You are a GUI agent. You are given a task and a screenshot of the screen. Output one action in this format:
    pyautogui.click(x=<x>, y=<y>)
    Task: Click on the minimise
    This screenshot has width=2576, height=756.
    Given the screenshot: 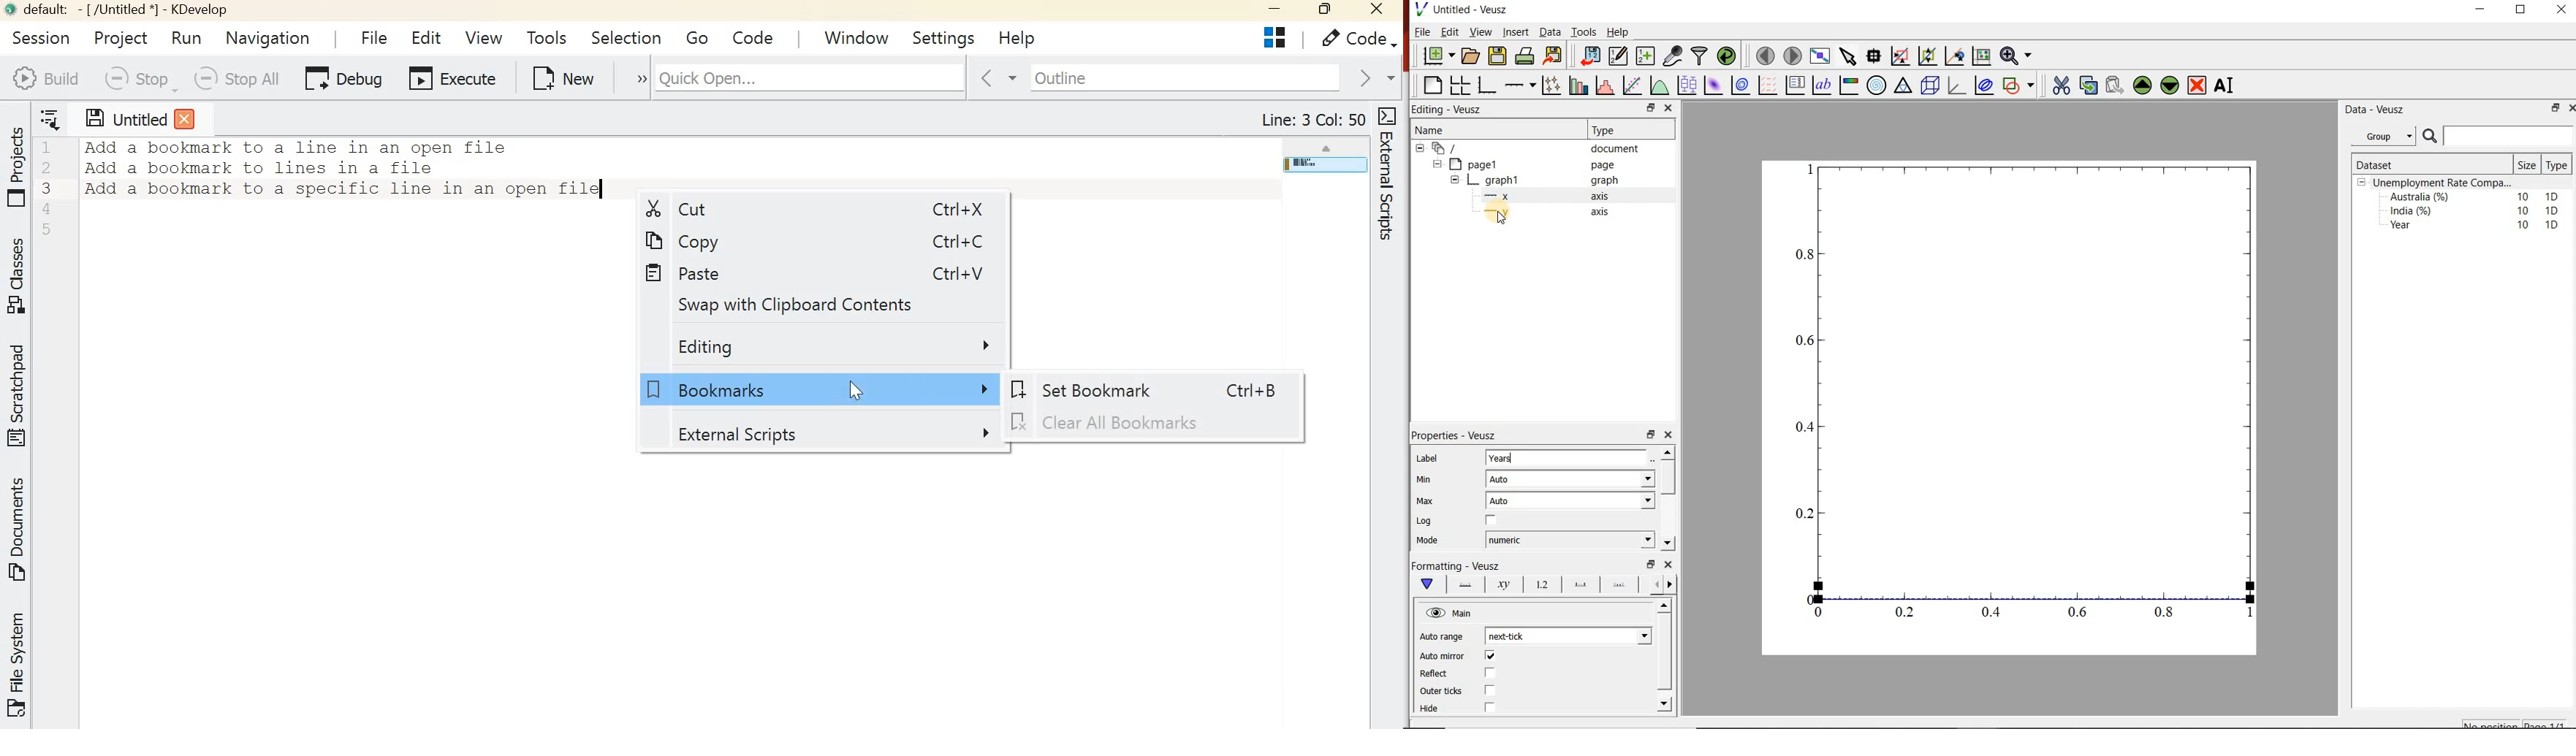 What is the action you would take?
    pyautogui.click(x=1650, y=434)
    